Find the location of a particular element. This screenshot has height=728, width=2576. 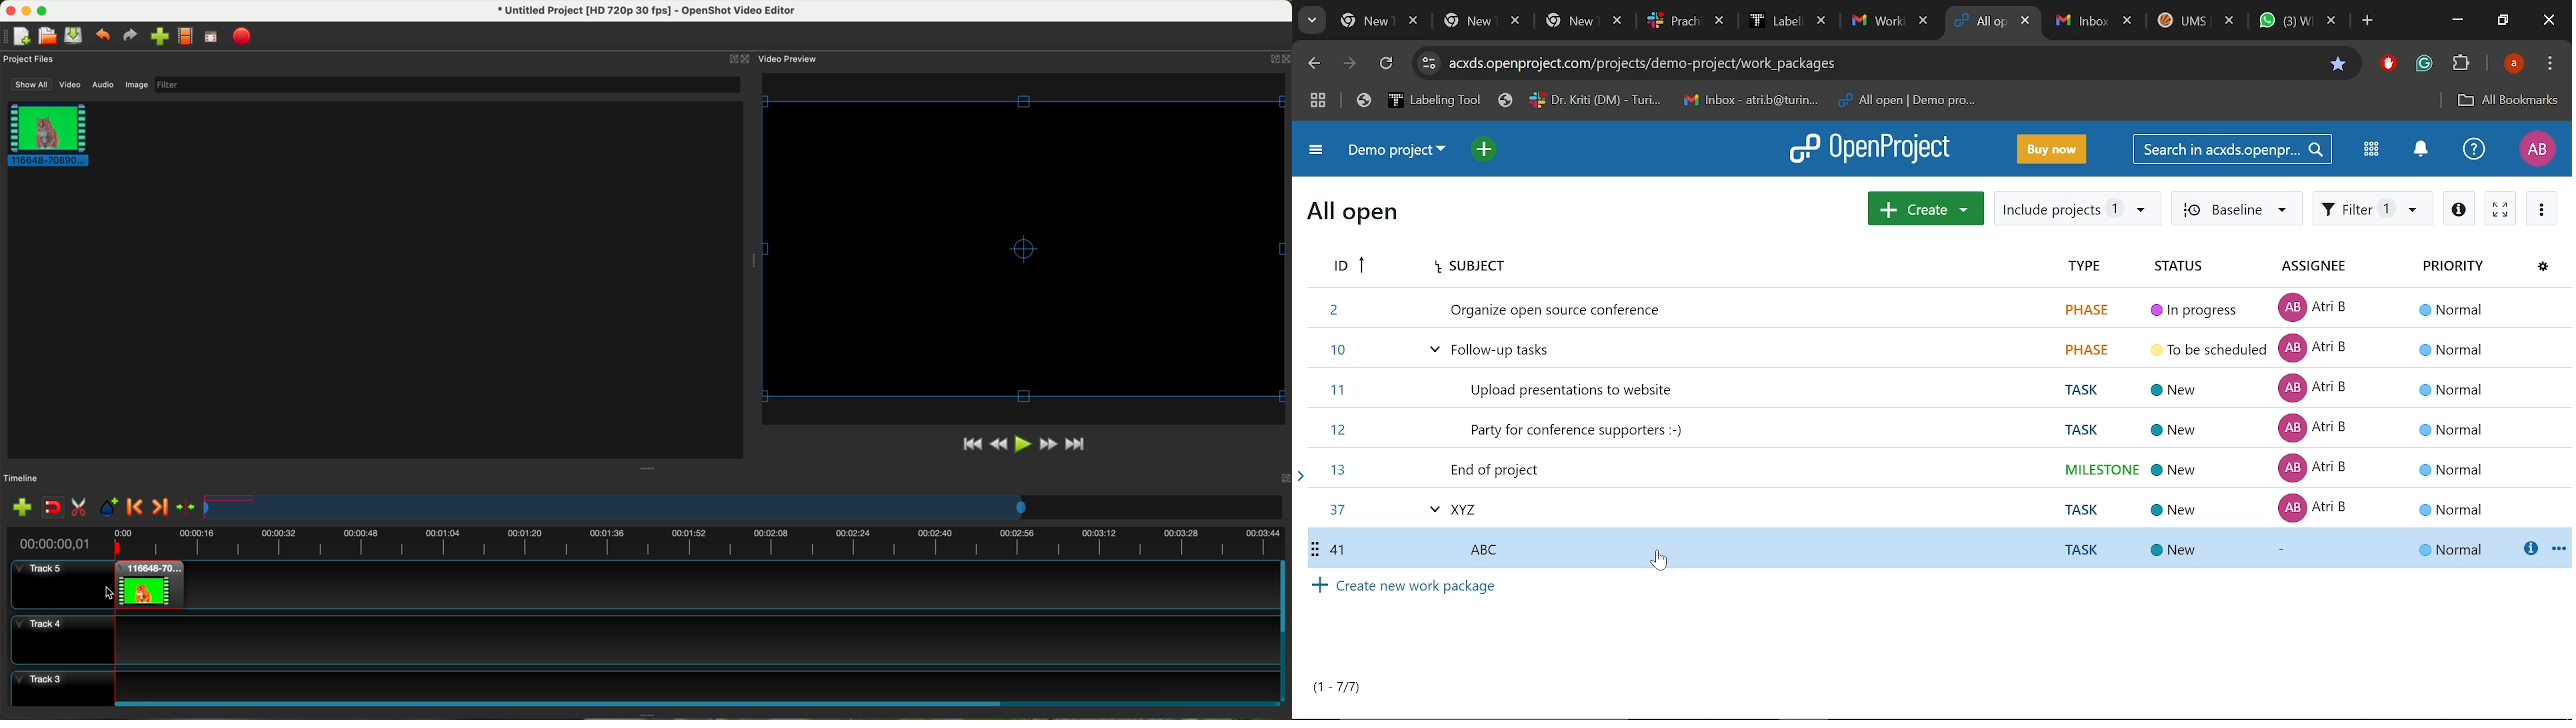

timeline is located at coordinates (744, 507).